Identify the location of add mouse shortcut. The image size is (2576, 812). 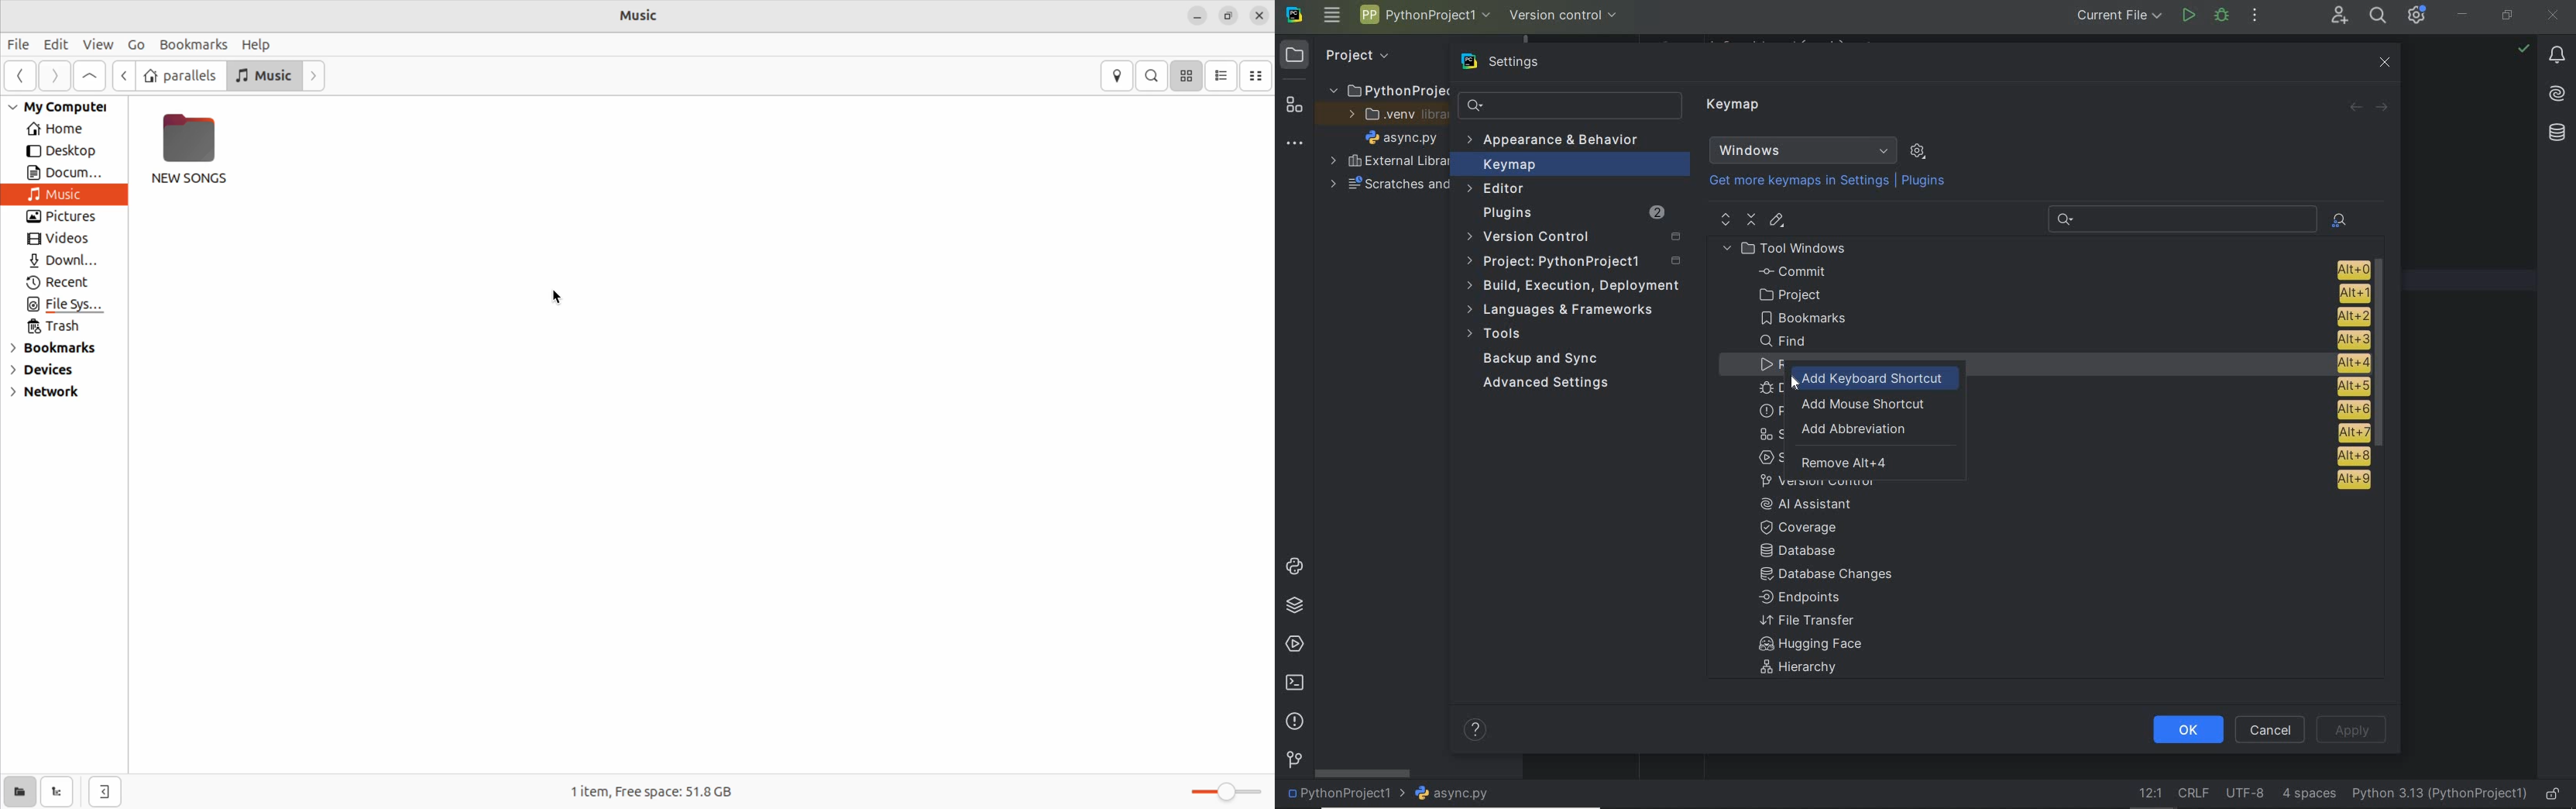
(1862, 404).